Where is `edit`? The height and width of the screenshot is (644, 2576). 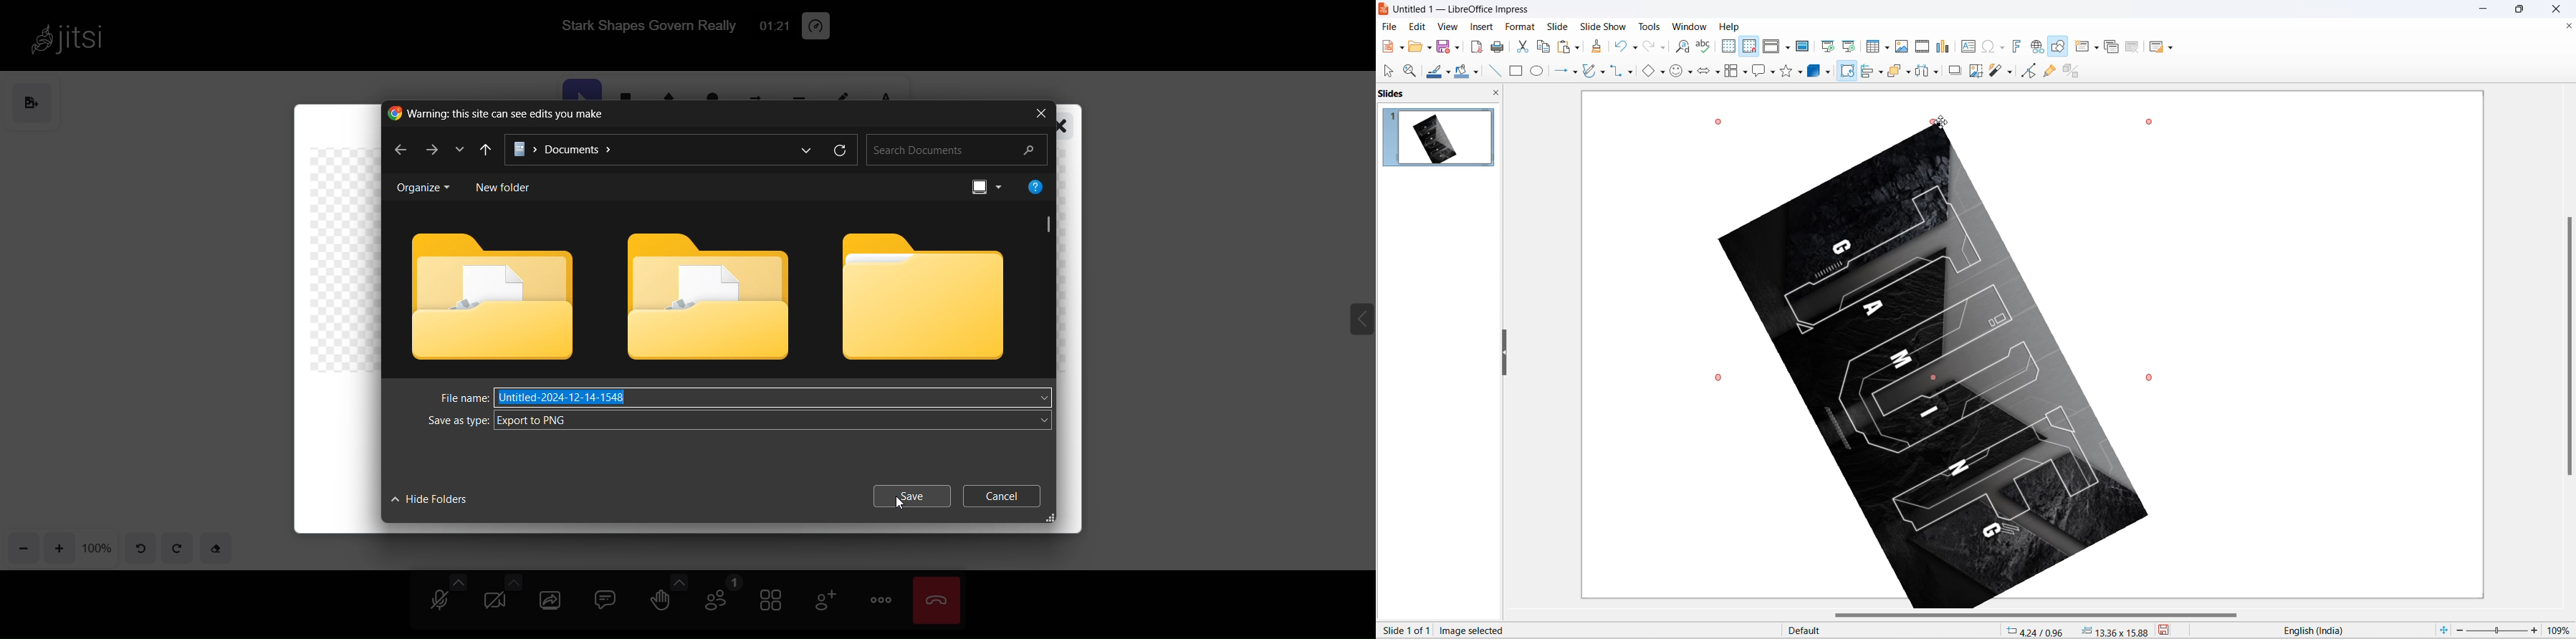
edit is located at coordinates (1418, 26).